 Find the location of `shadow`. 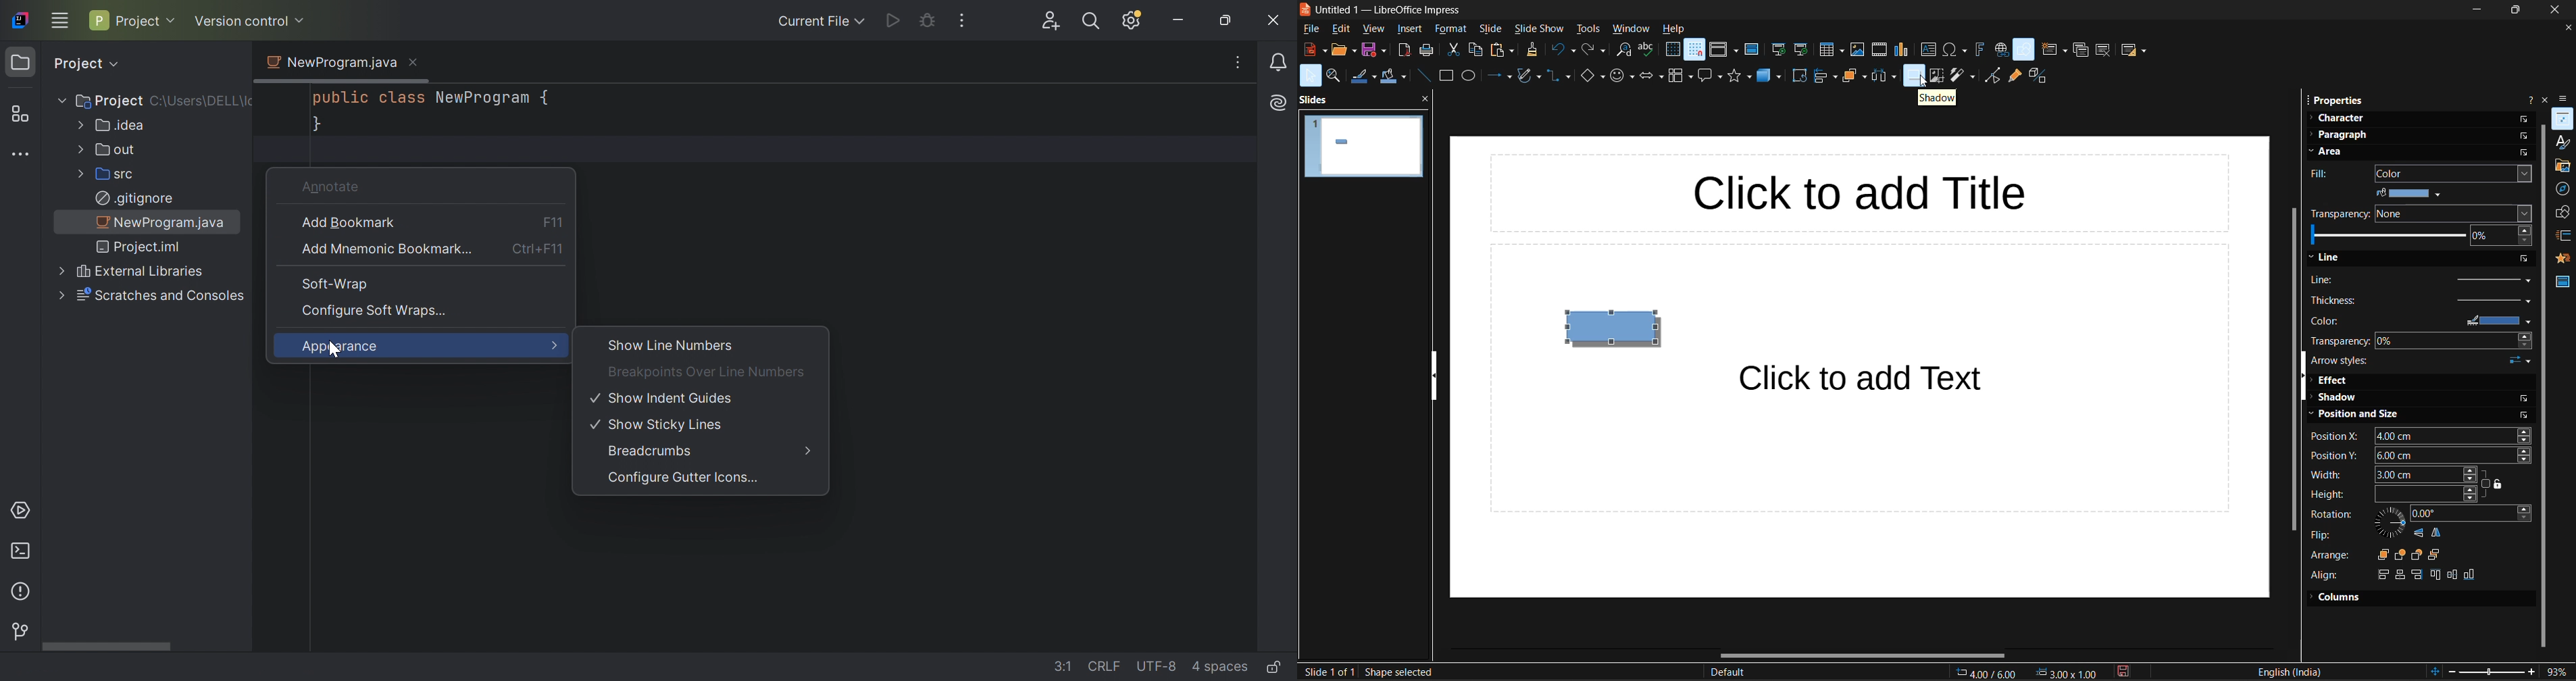

shadow is located at coordinates (2336, 400).